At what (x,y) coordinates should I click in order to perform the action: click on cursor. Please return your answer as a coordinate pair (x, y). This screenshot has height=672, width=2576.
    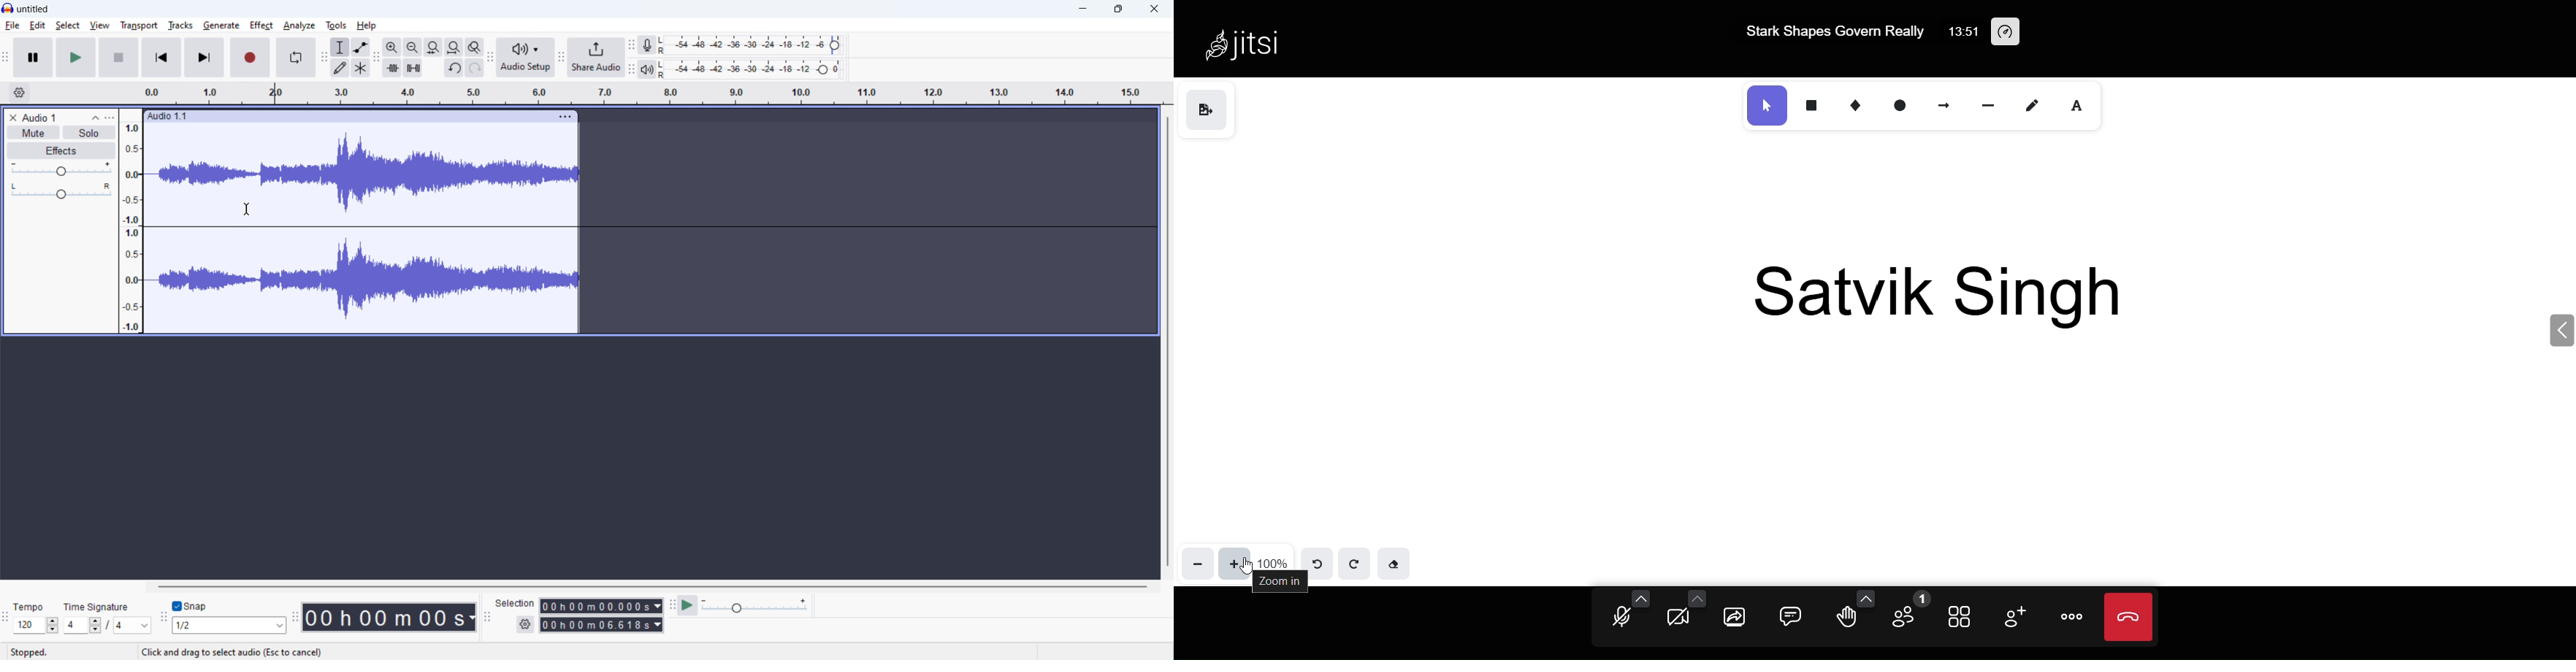
    Looking at the image, I should click on (1248, 572).